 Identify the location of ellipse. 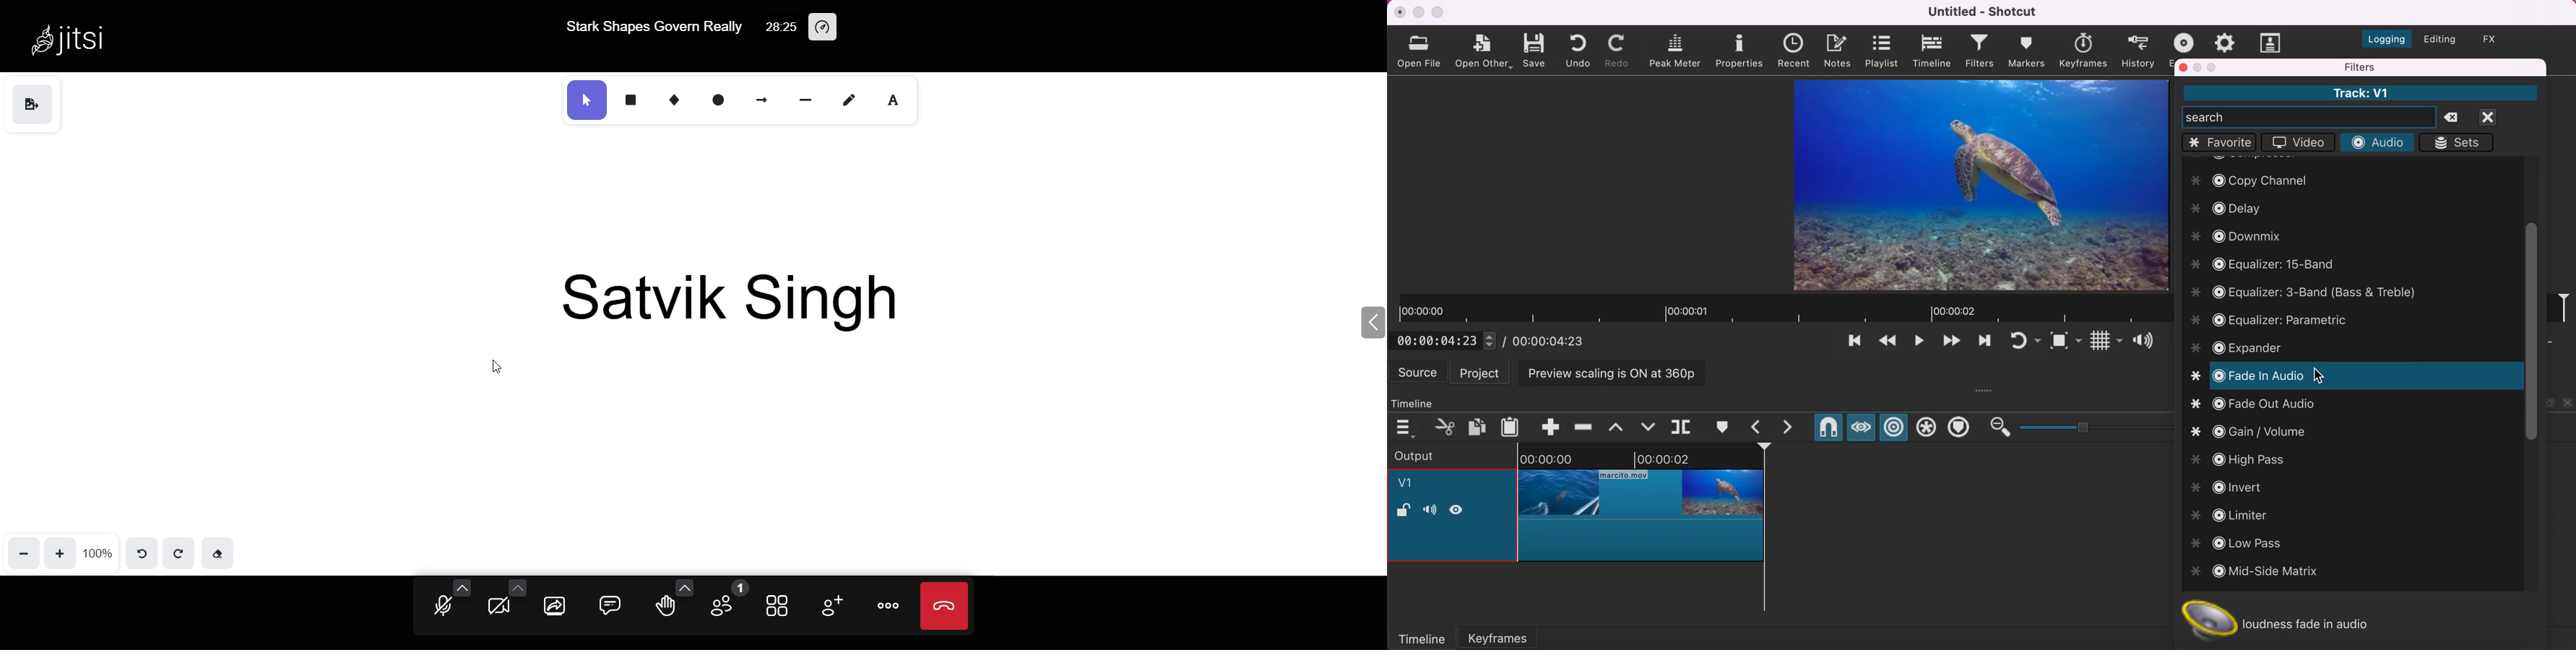
(720, 98).